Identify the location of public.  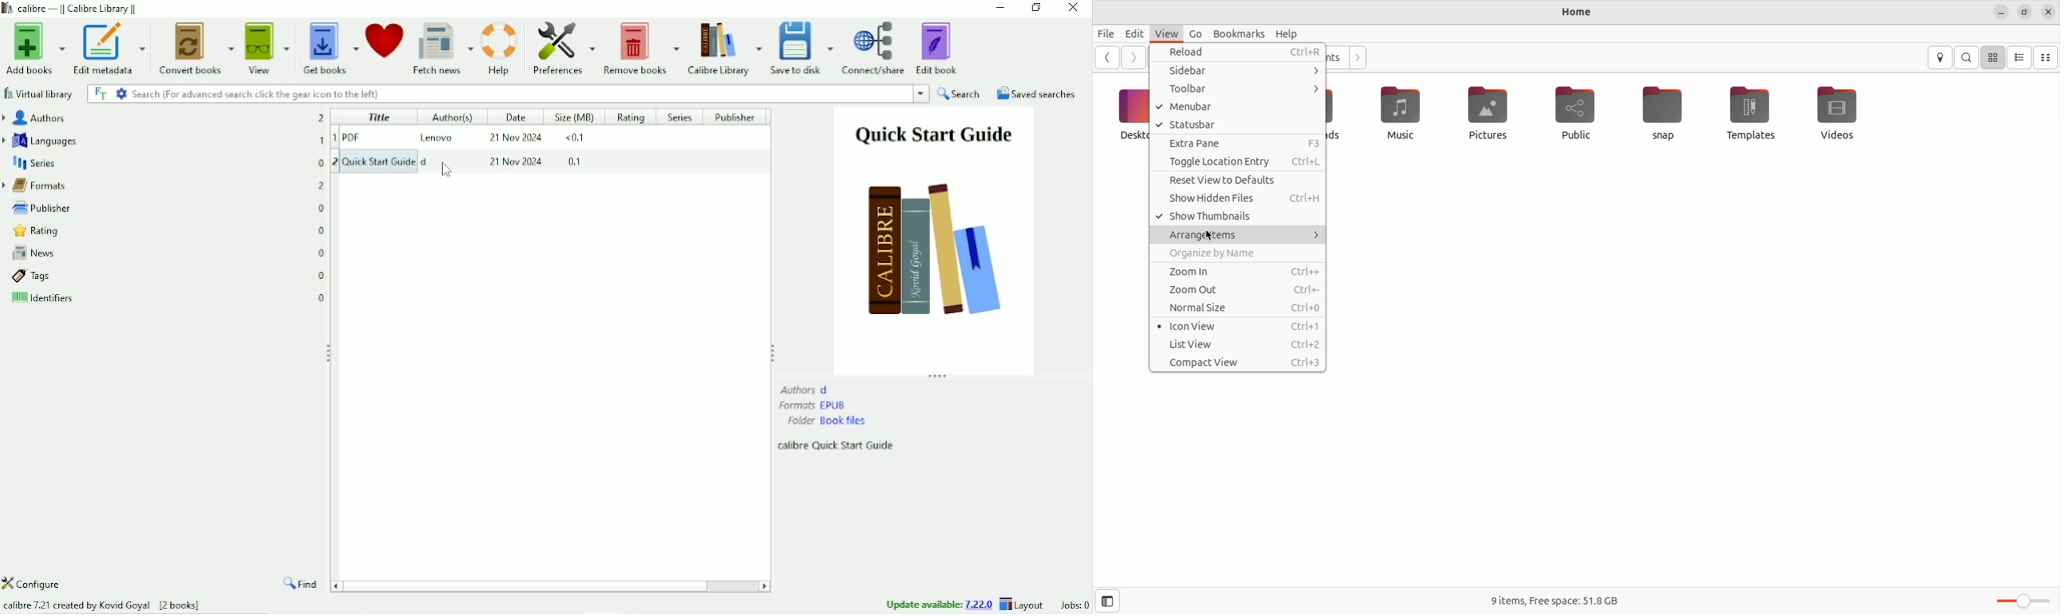
(1582, 111).